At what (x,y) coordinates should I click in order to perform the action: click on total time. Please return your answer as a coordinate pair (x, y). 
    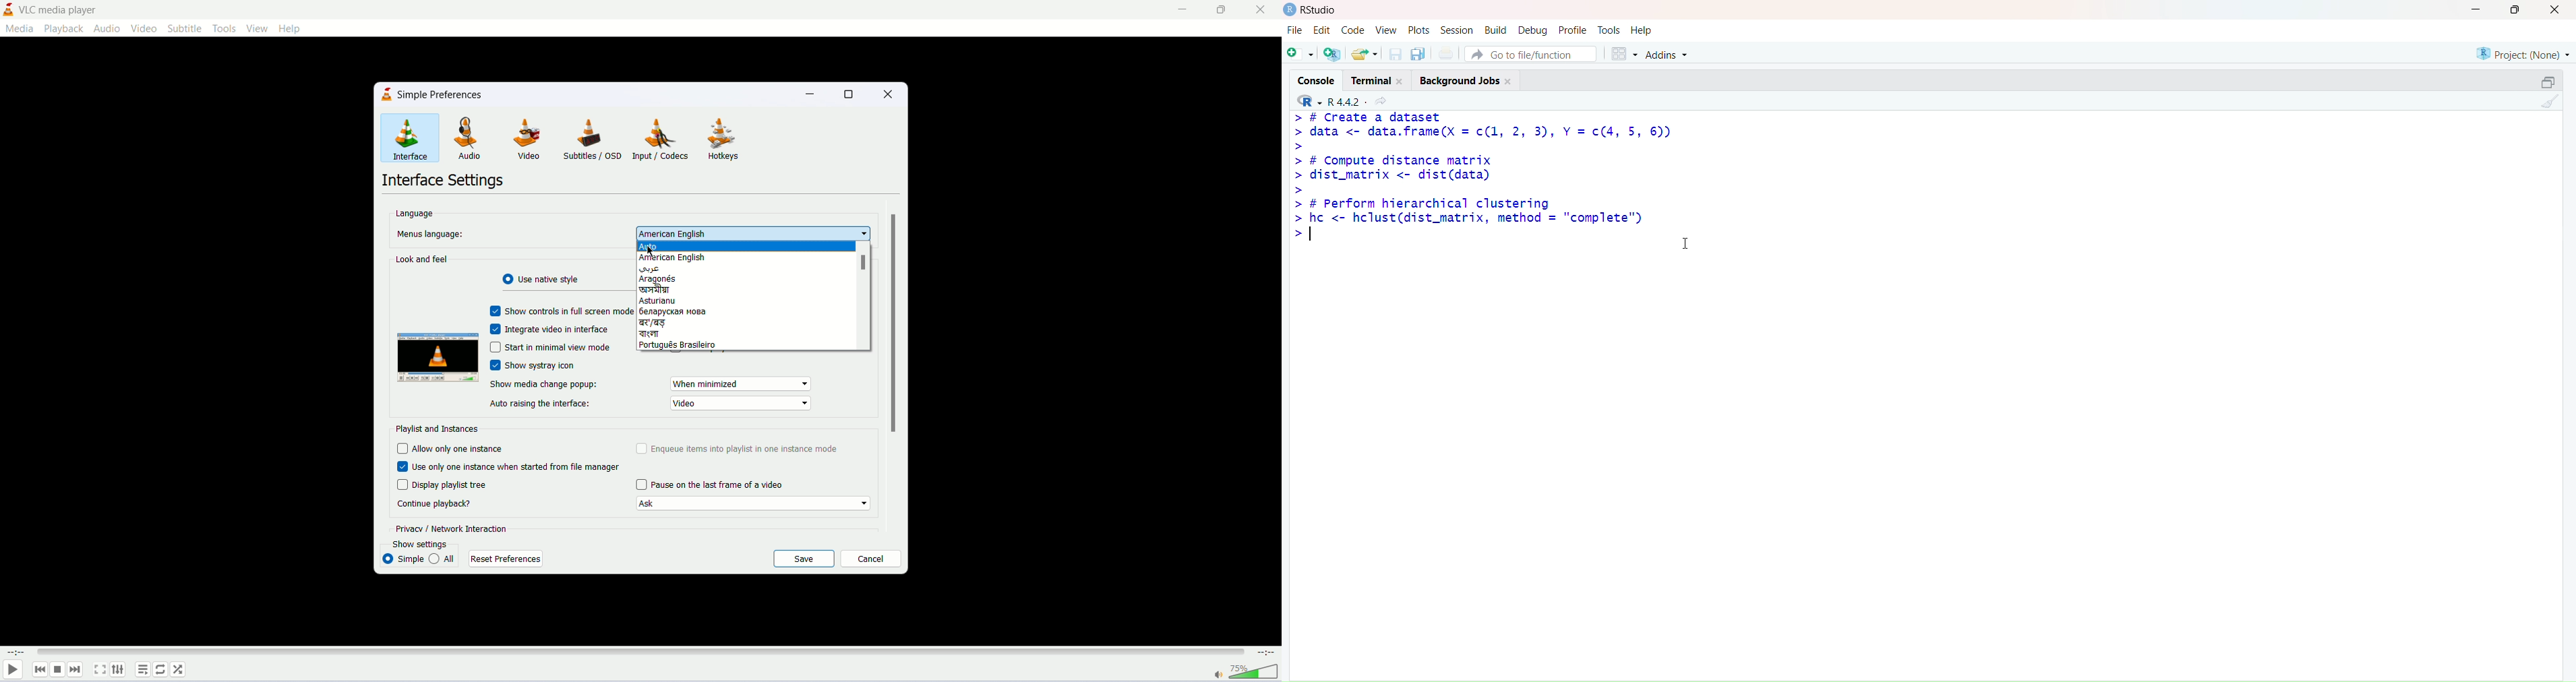
    Looking at the image, I should click on (1267, 653).